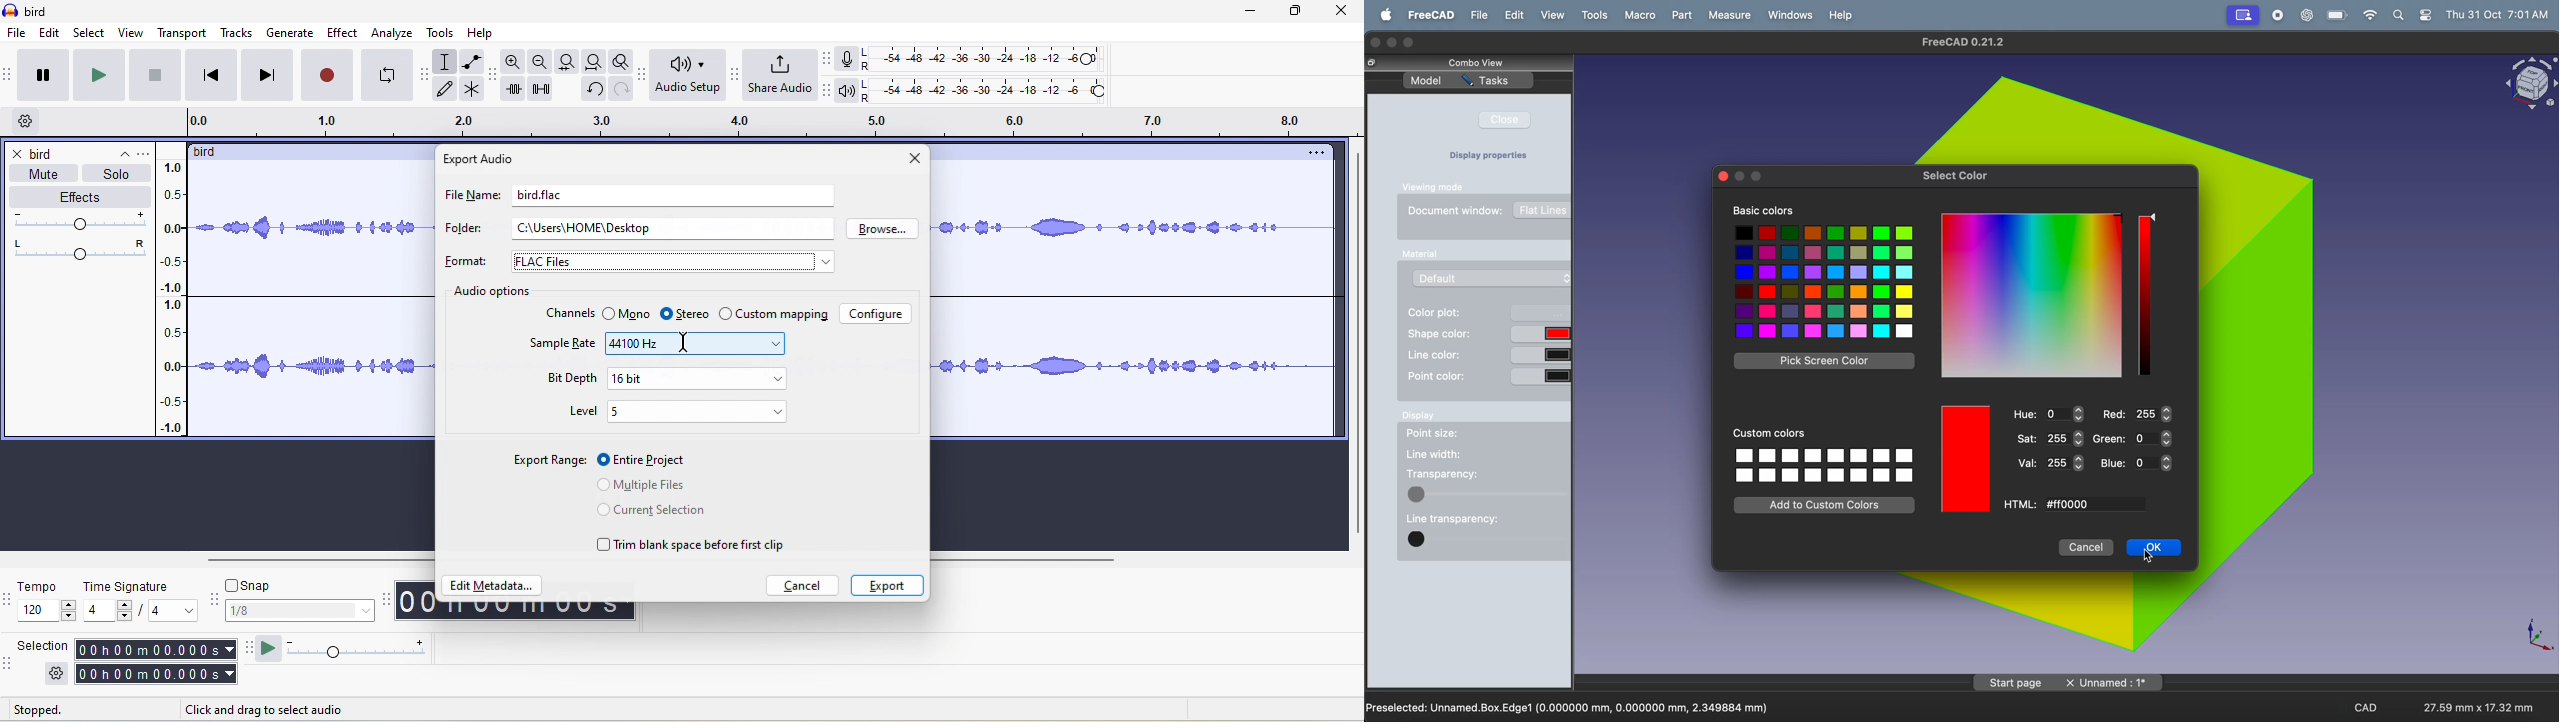  What do you see at coordinates (1770, 435) in the screenshot?
I see `custom colors` at bounding box center [1770, 435].